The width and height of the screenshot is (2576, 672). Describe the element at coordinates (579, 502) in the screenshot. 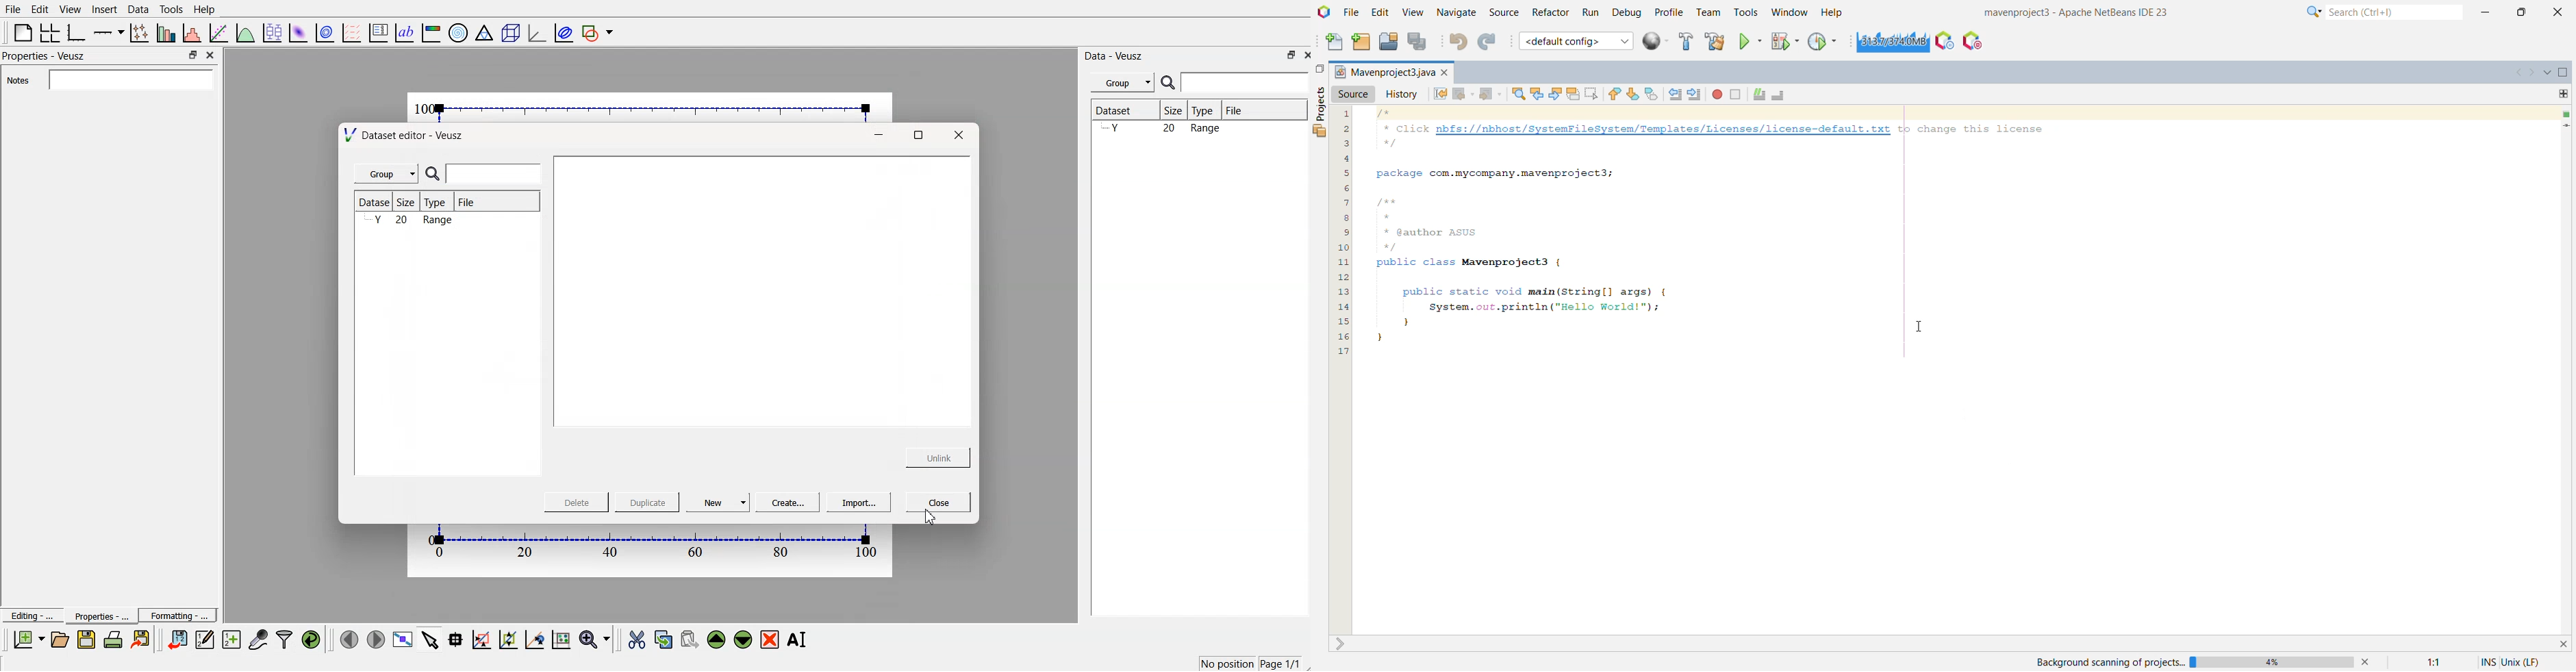

I see `Delete` at that location.